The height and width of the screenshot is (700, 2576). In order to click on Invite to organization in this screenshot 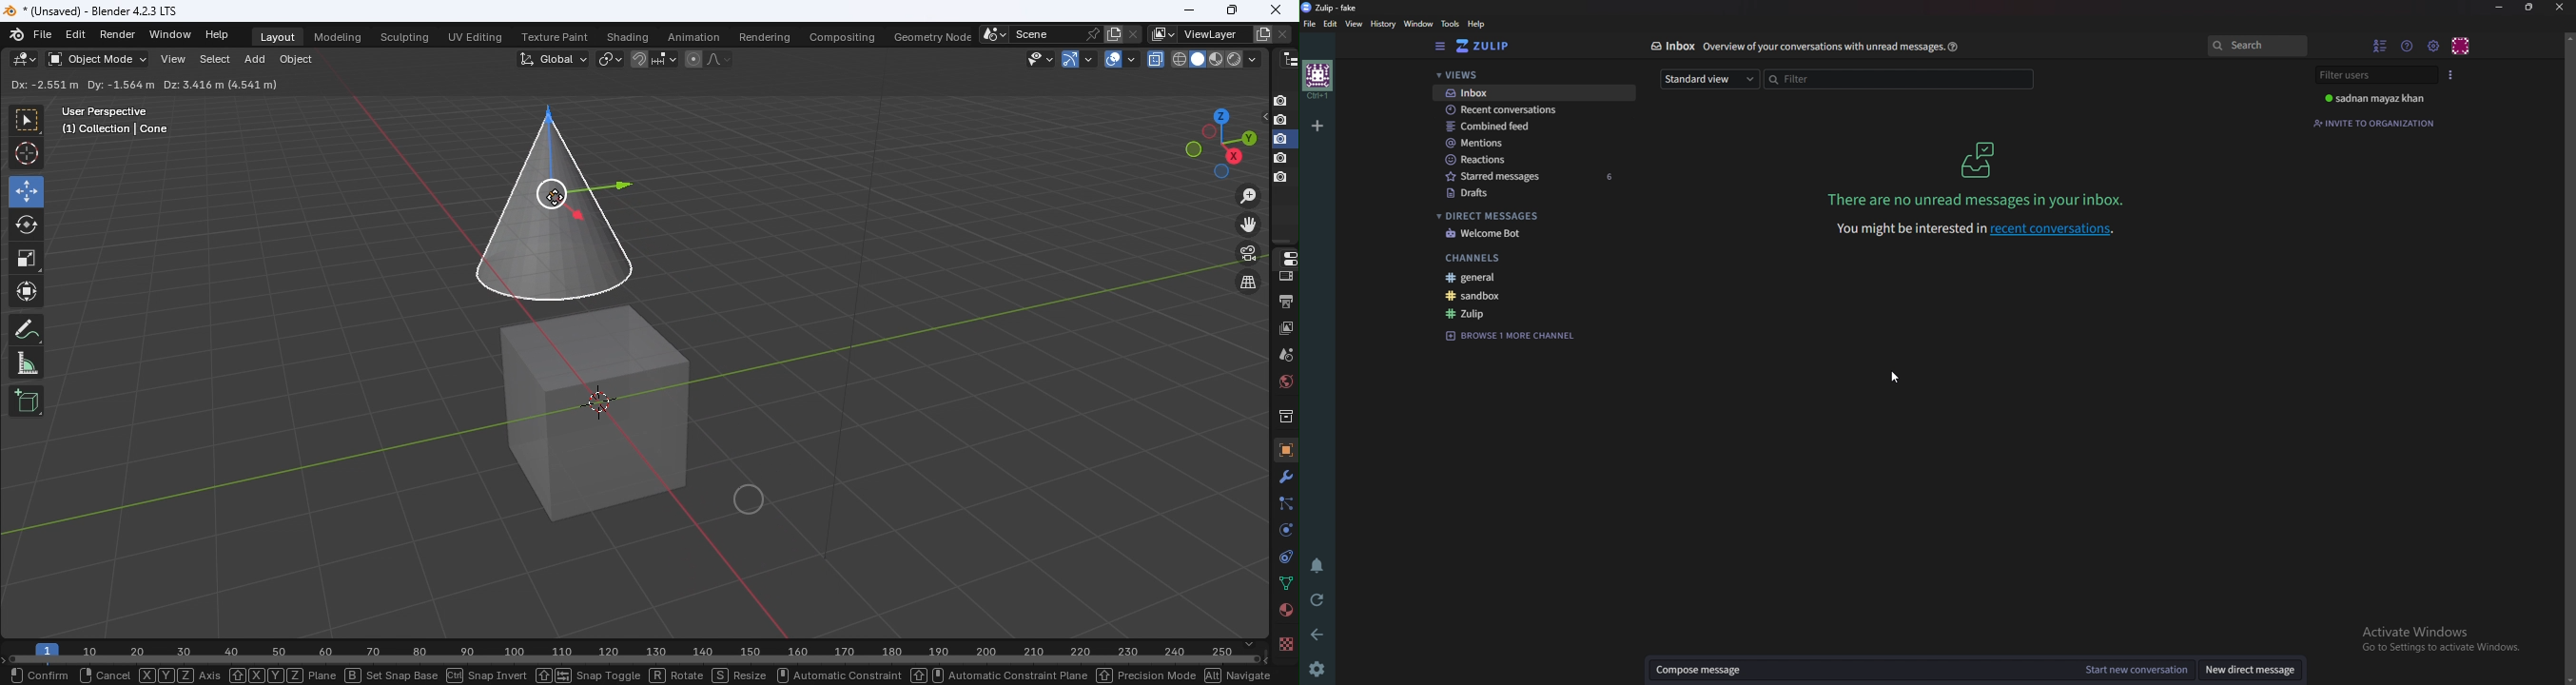, I will do `click(2376, 122)`.